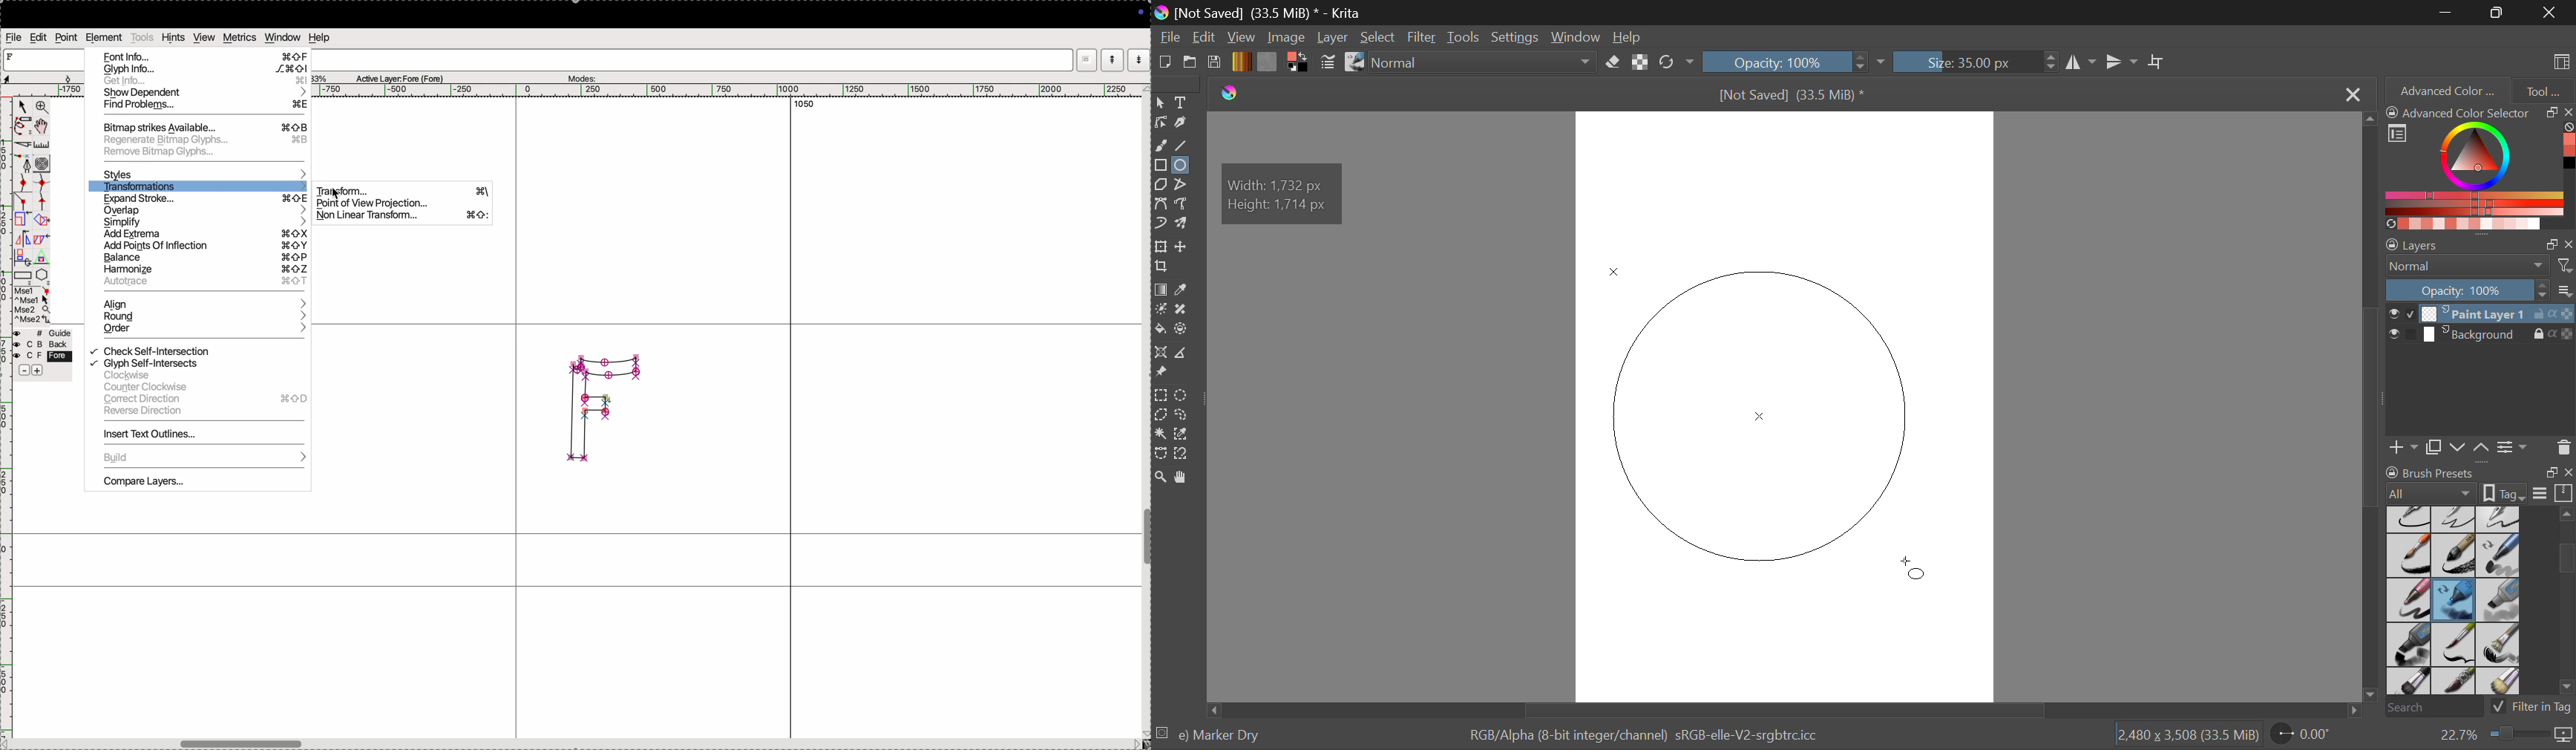  What do you see at coordinates (2158, 62) in the screenshot?
I see `Crop` at bounding box center [2158, 62].